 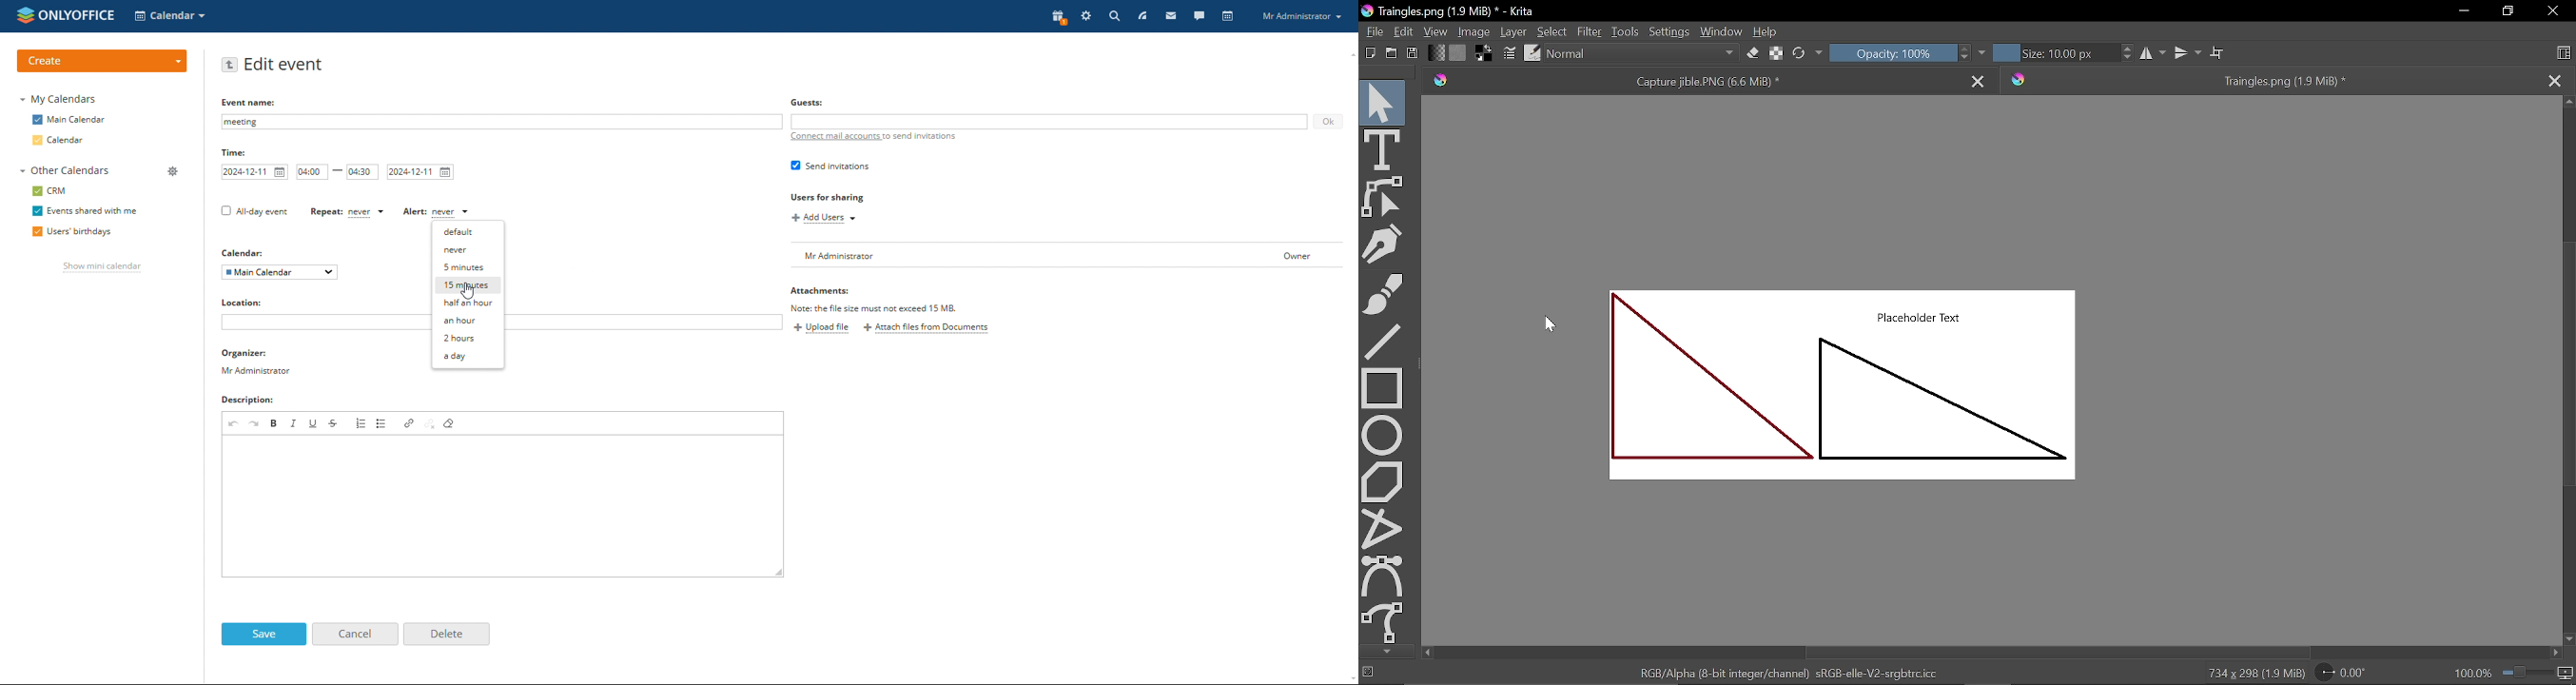 I want to click on Ellipse tool, so click(x=1383, y=435).